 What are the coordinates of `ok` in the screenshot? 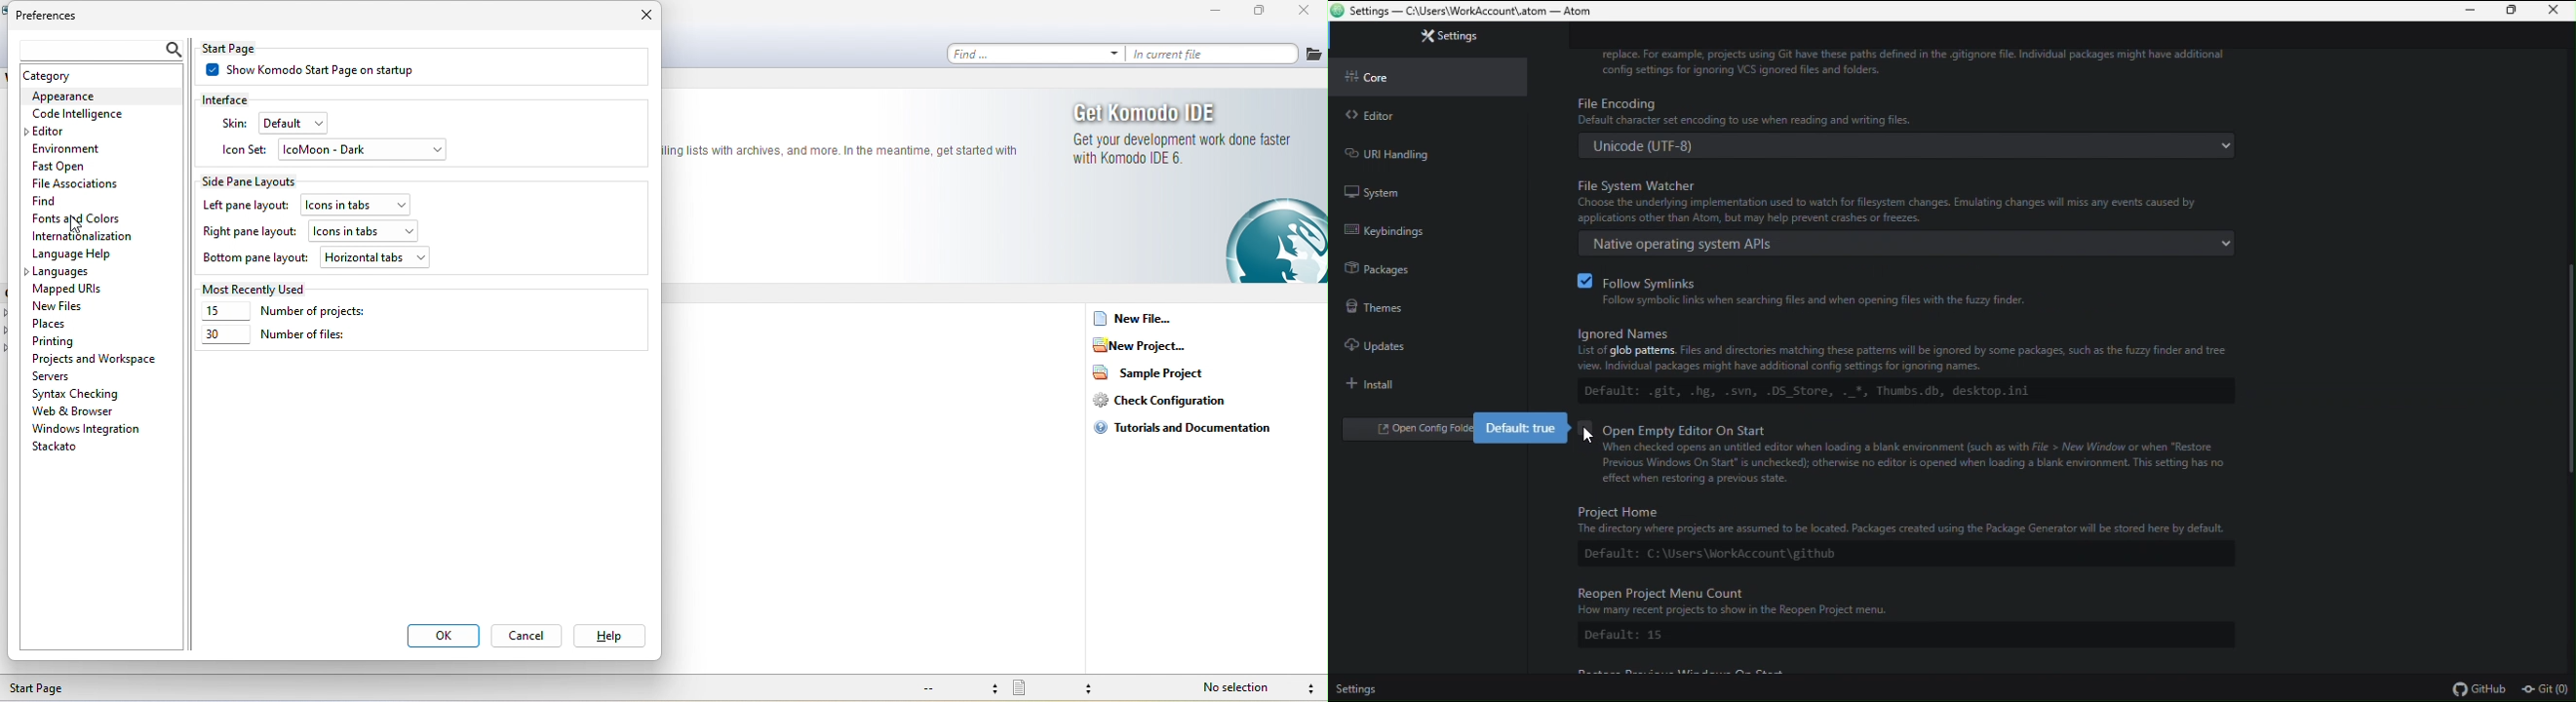 It's located at (445, 635).